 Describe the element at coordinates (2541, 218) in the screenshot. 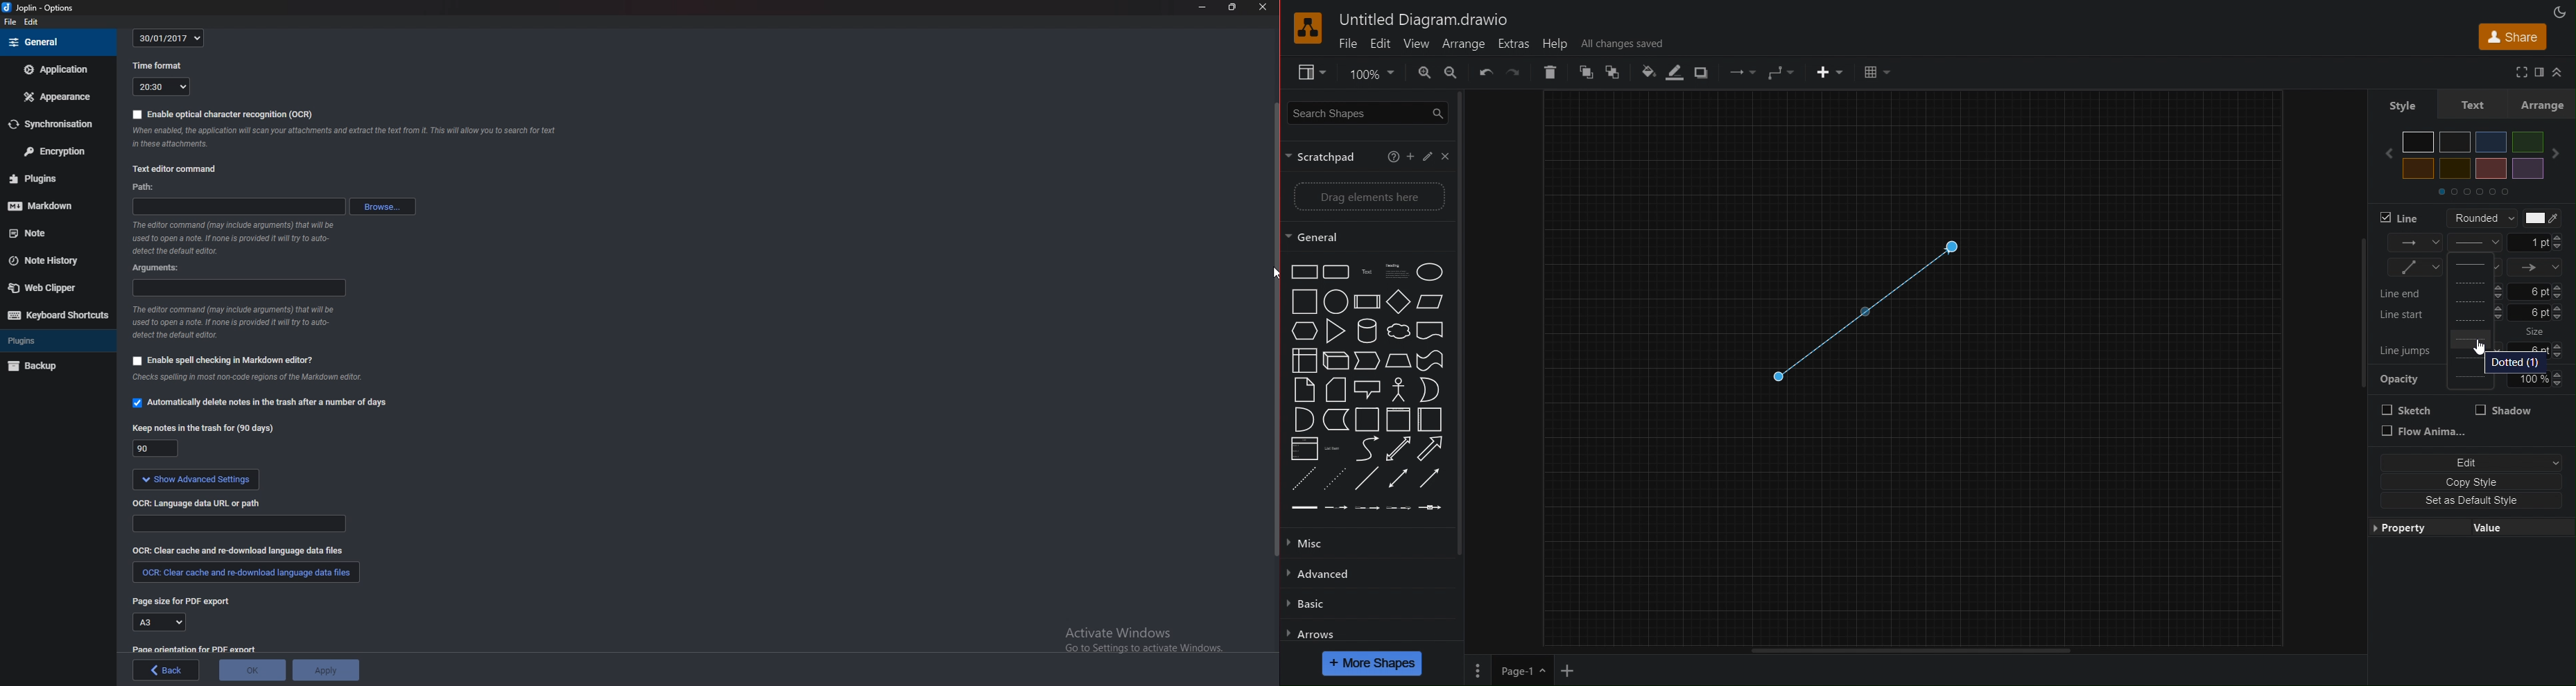

I see `Line Color` at that location.